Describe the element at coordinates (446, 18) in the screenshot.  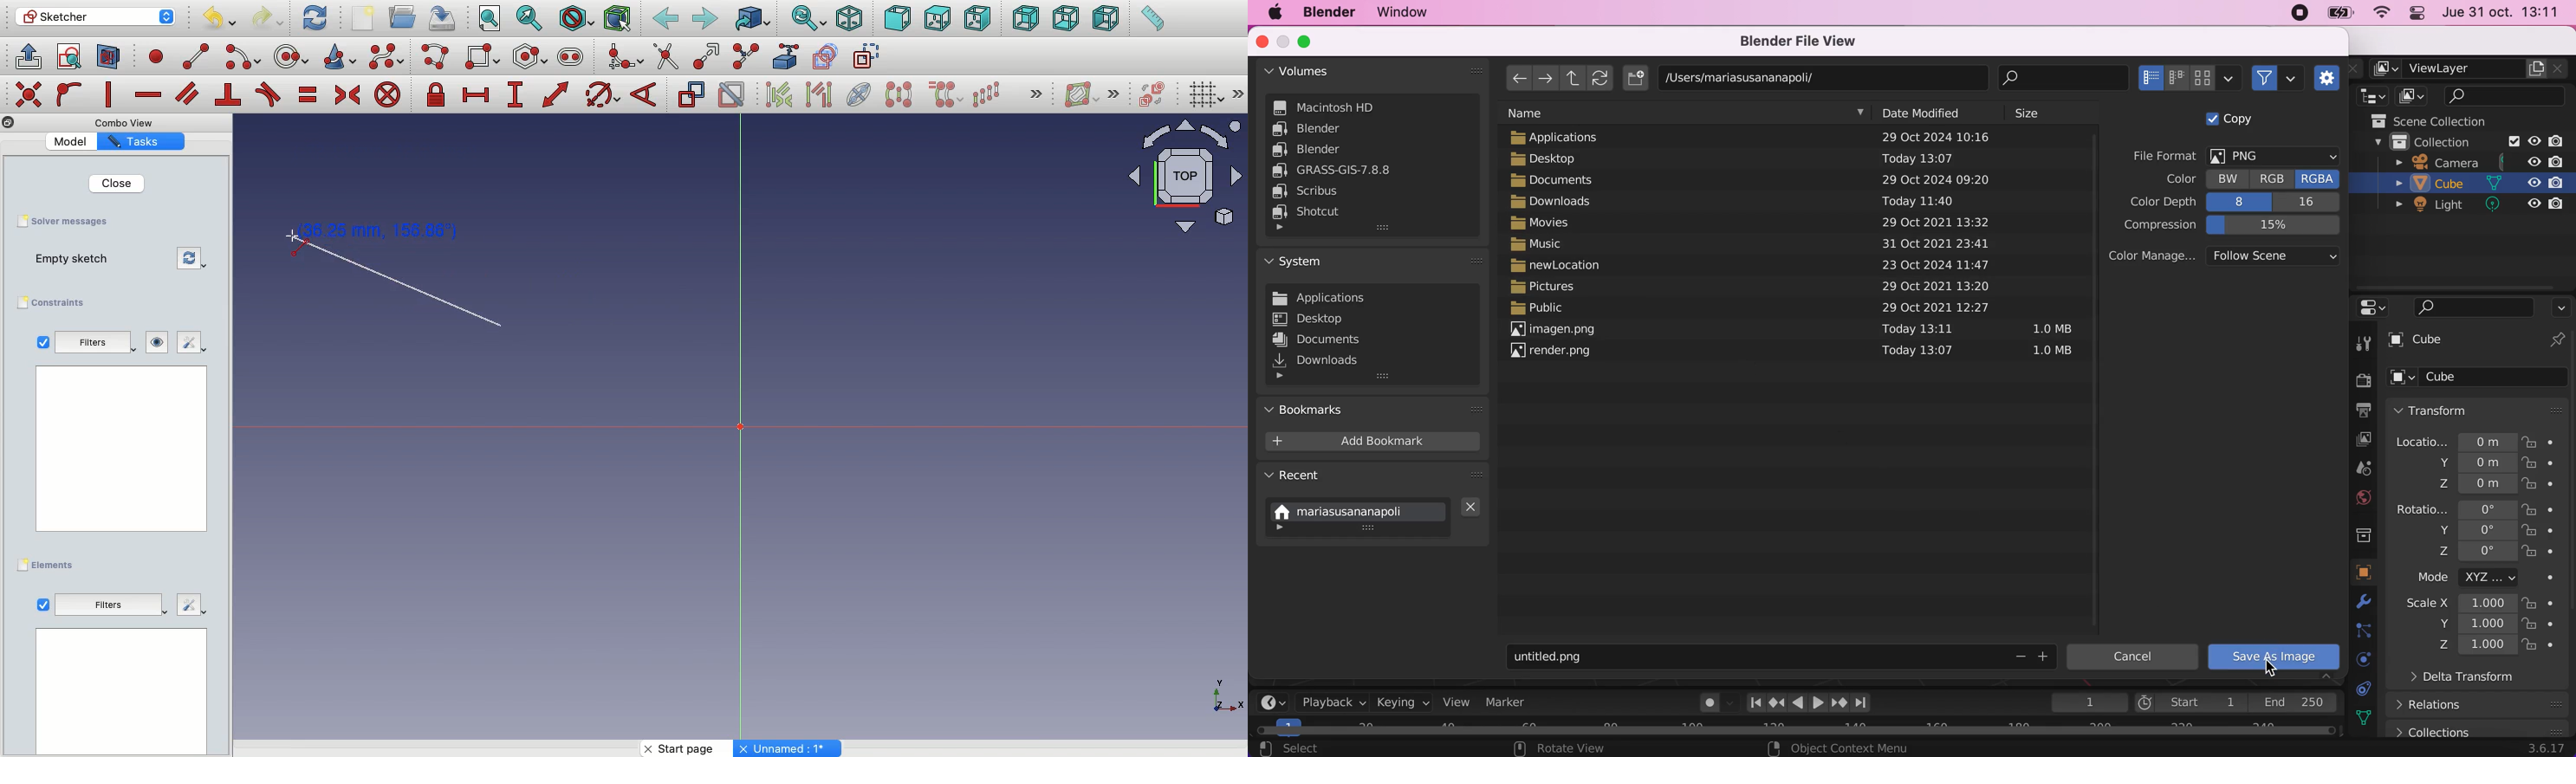
I see `Save` at that location.